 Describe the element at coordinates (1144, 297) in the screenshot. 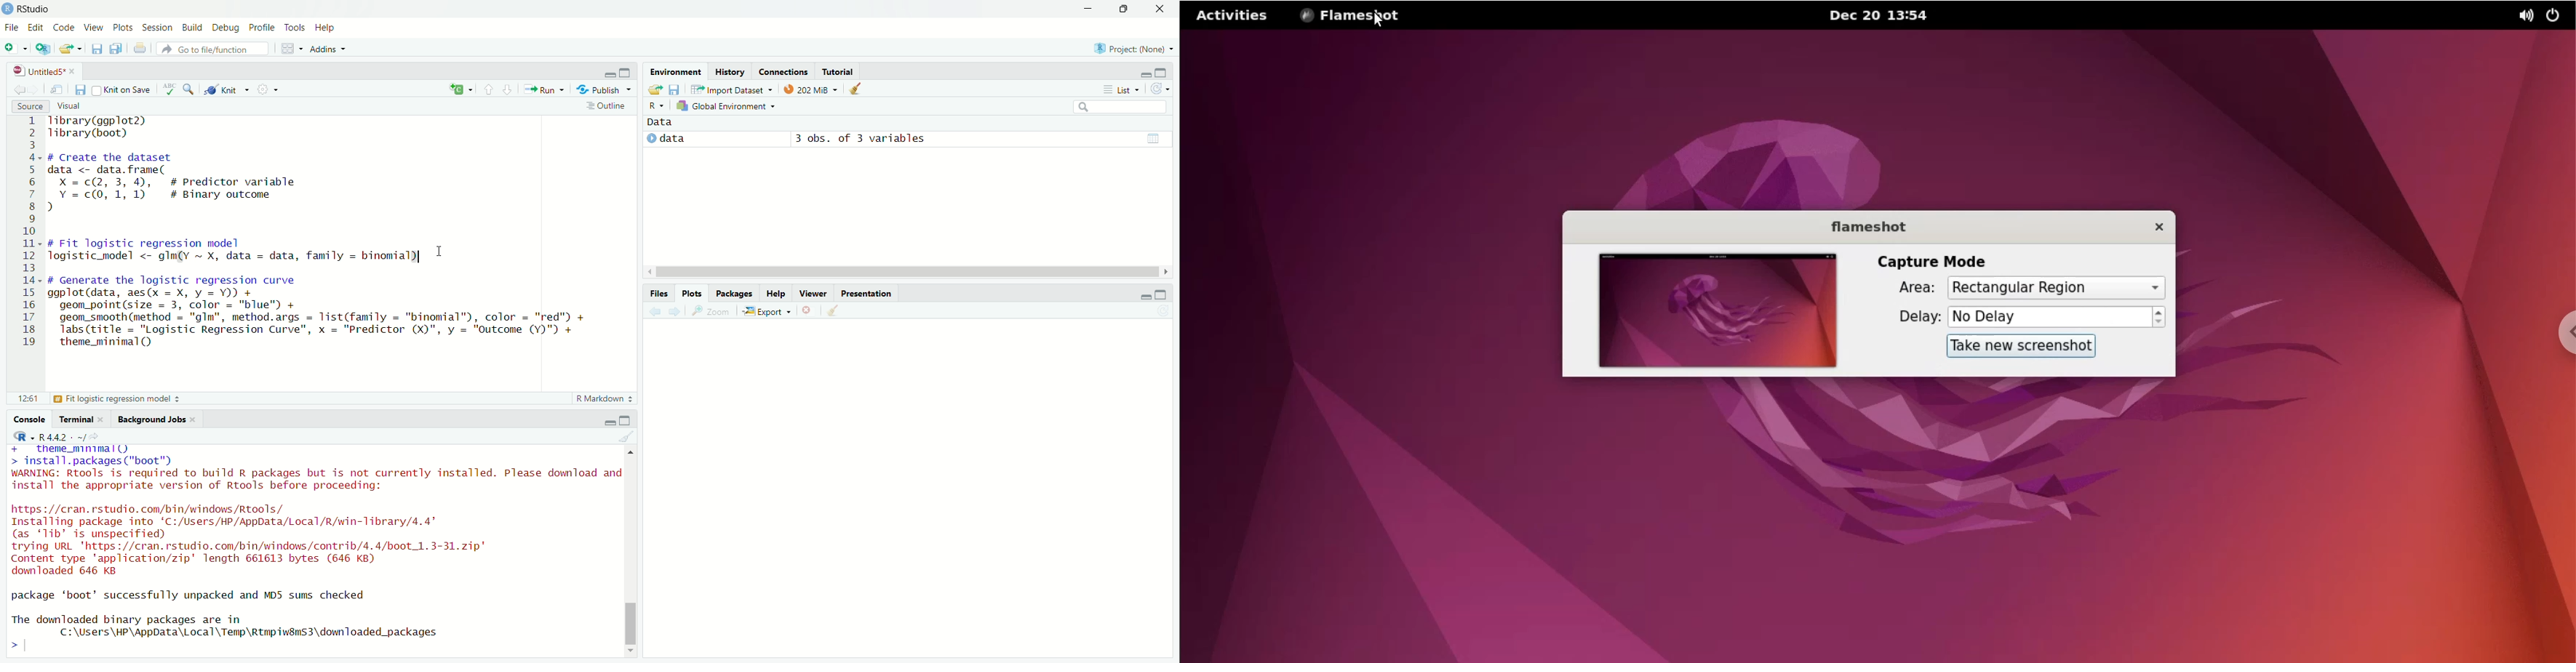

I see `minimize` at that location.